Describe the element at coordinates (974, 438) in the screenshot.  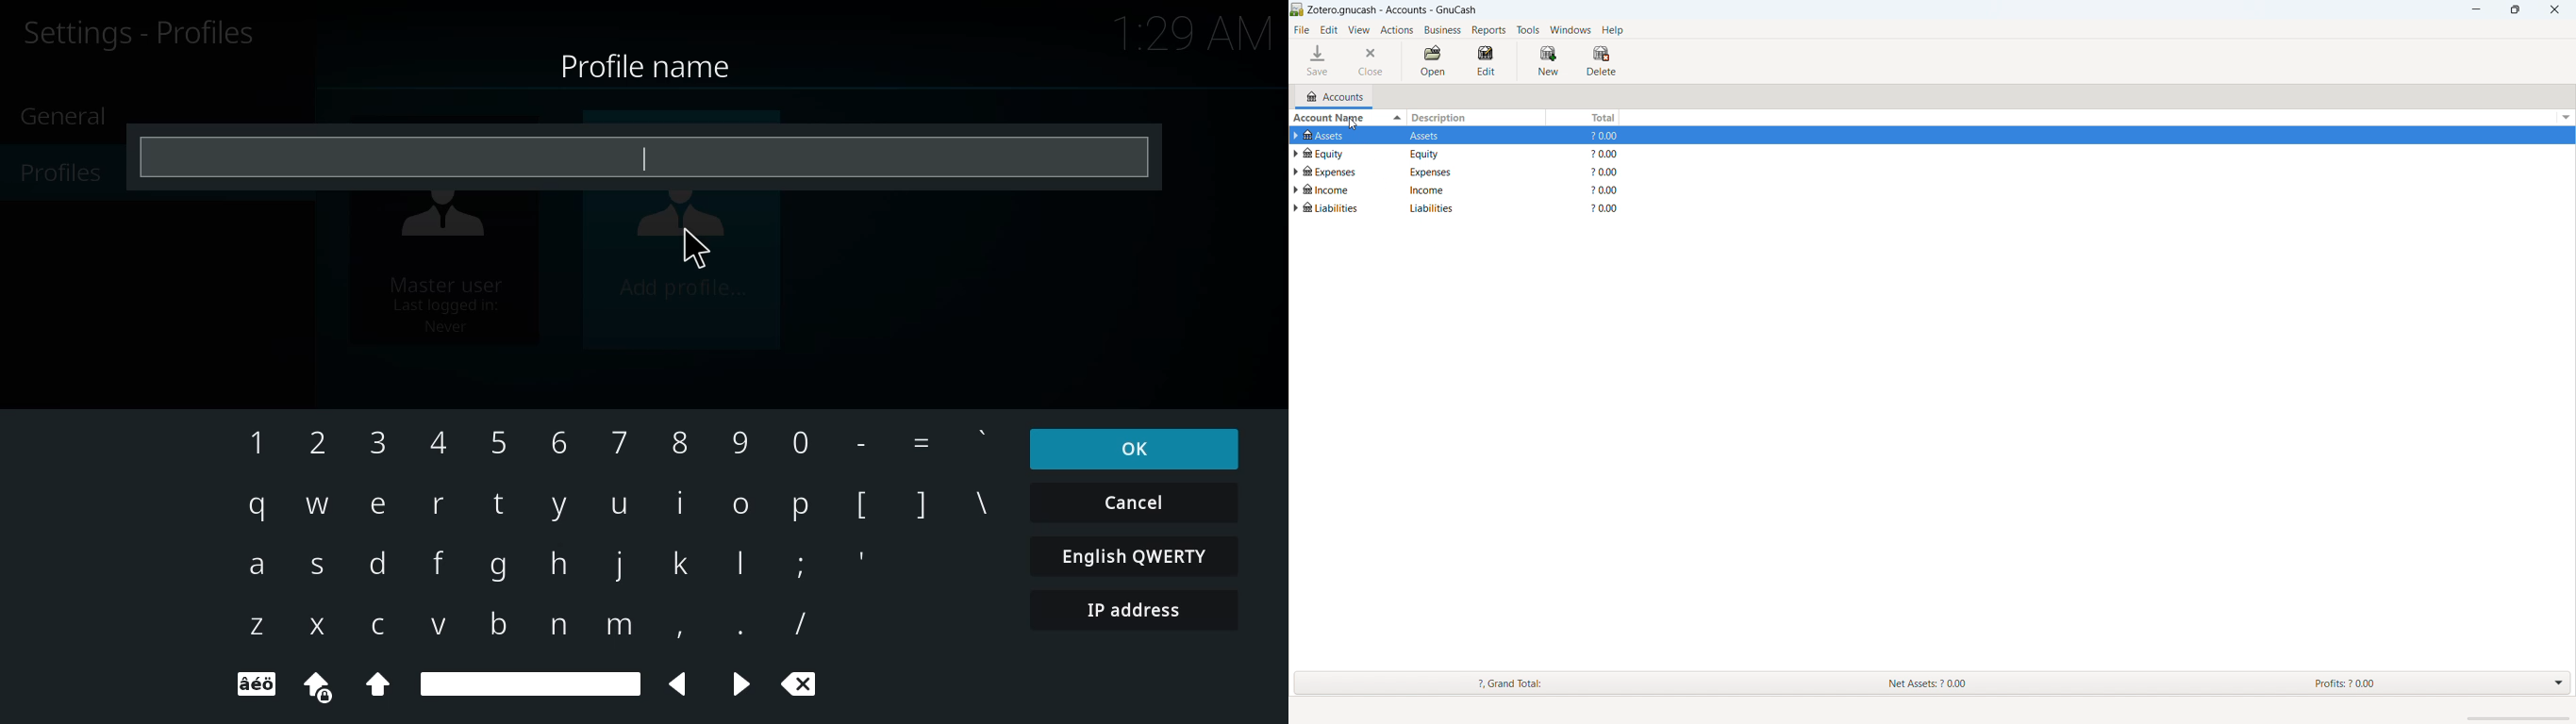
I see `'` at that location.